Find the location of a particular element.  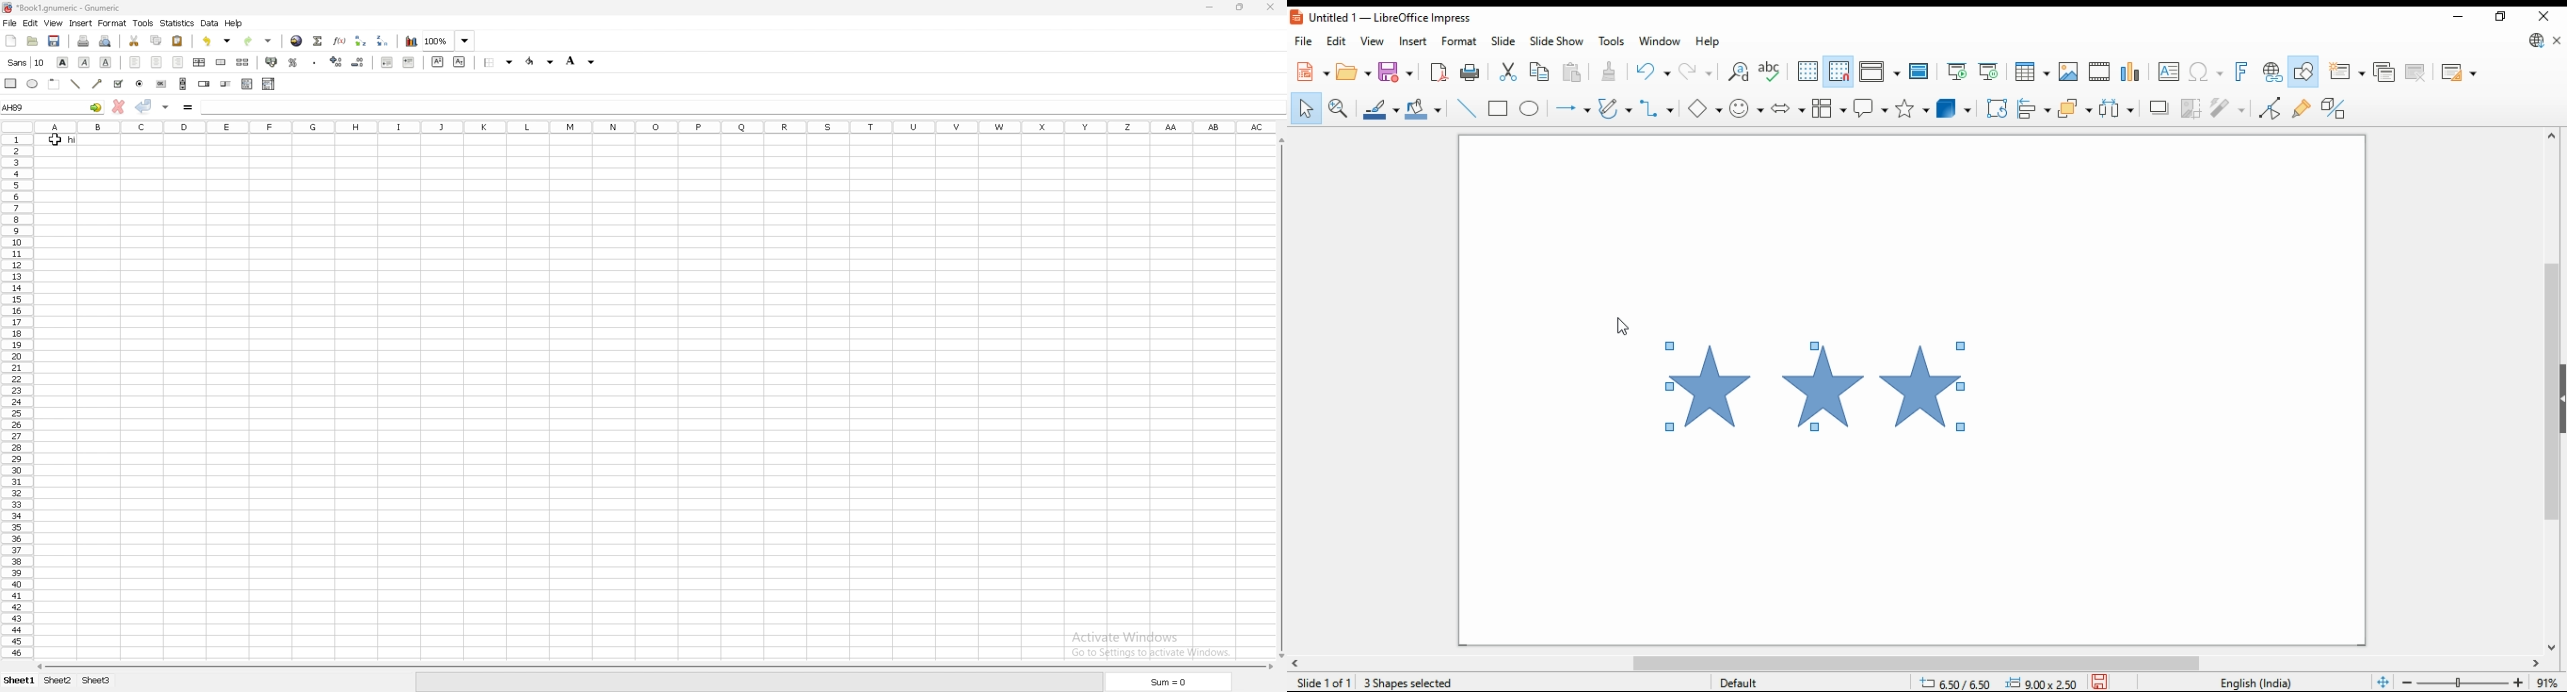

background is located at coordinates (582, 60).